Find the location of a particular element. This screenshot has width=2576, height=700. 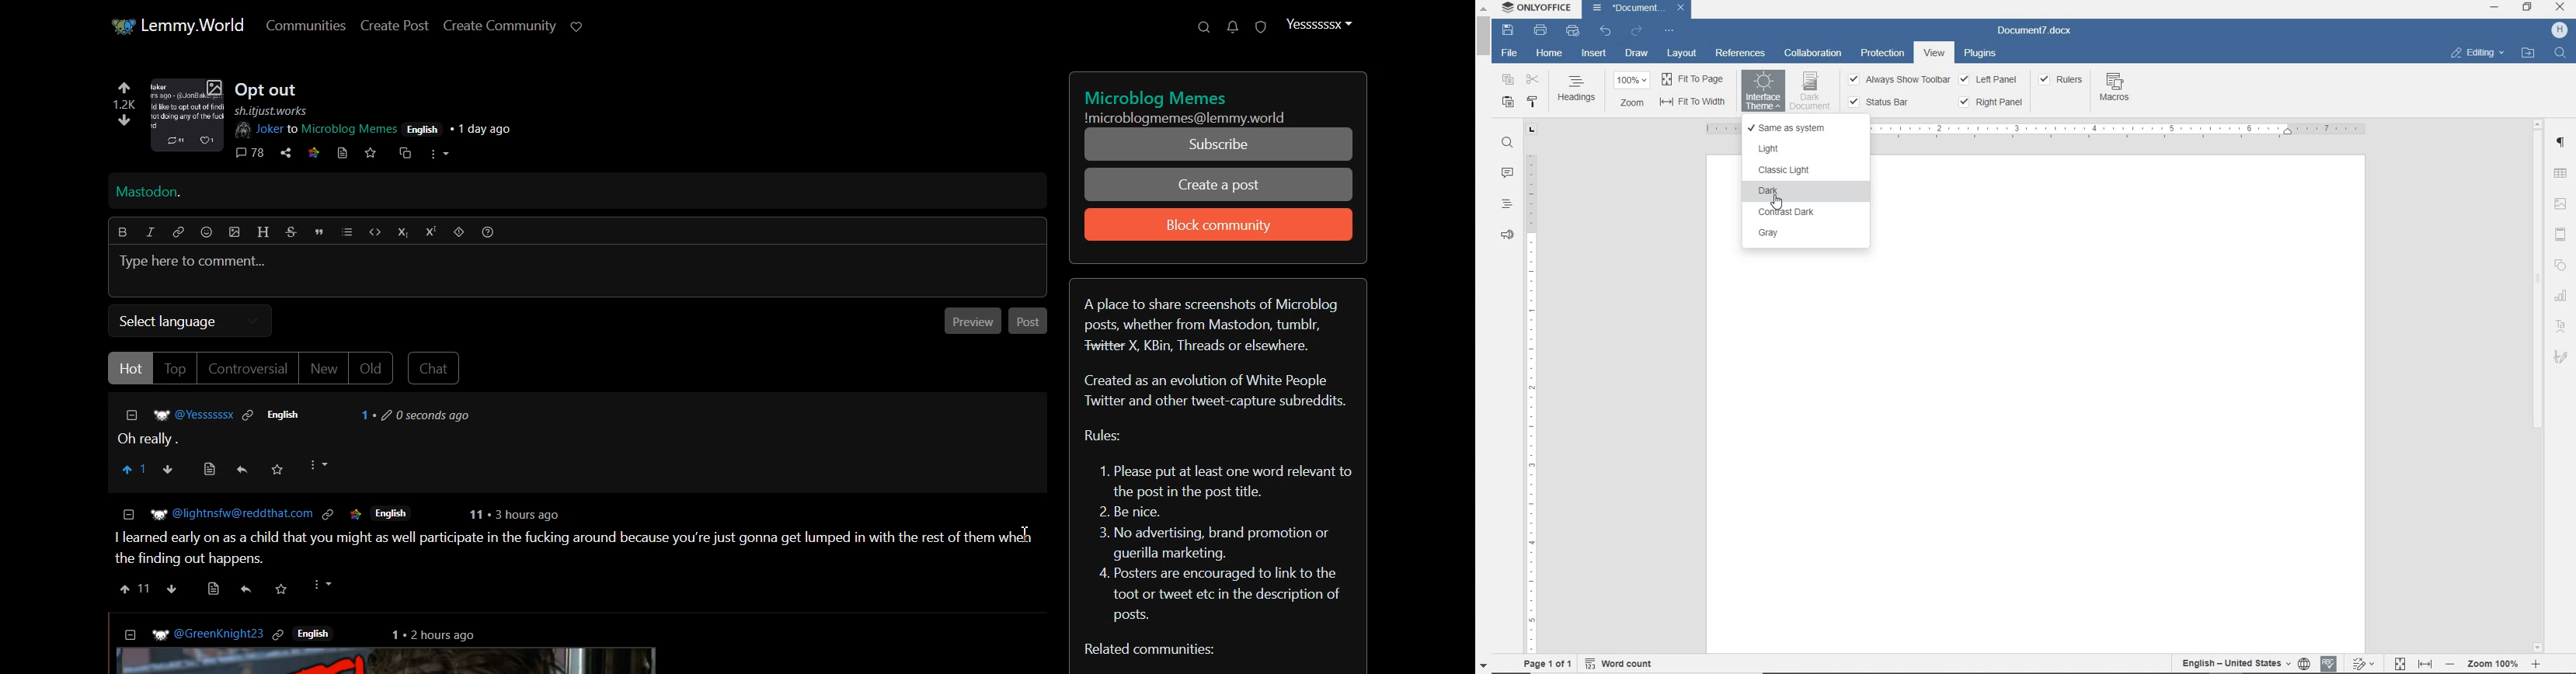

TRACK CHANGES is located at coordinates (2367, 663).